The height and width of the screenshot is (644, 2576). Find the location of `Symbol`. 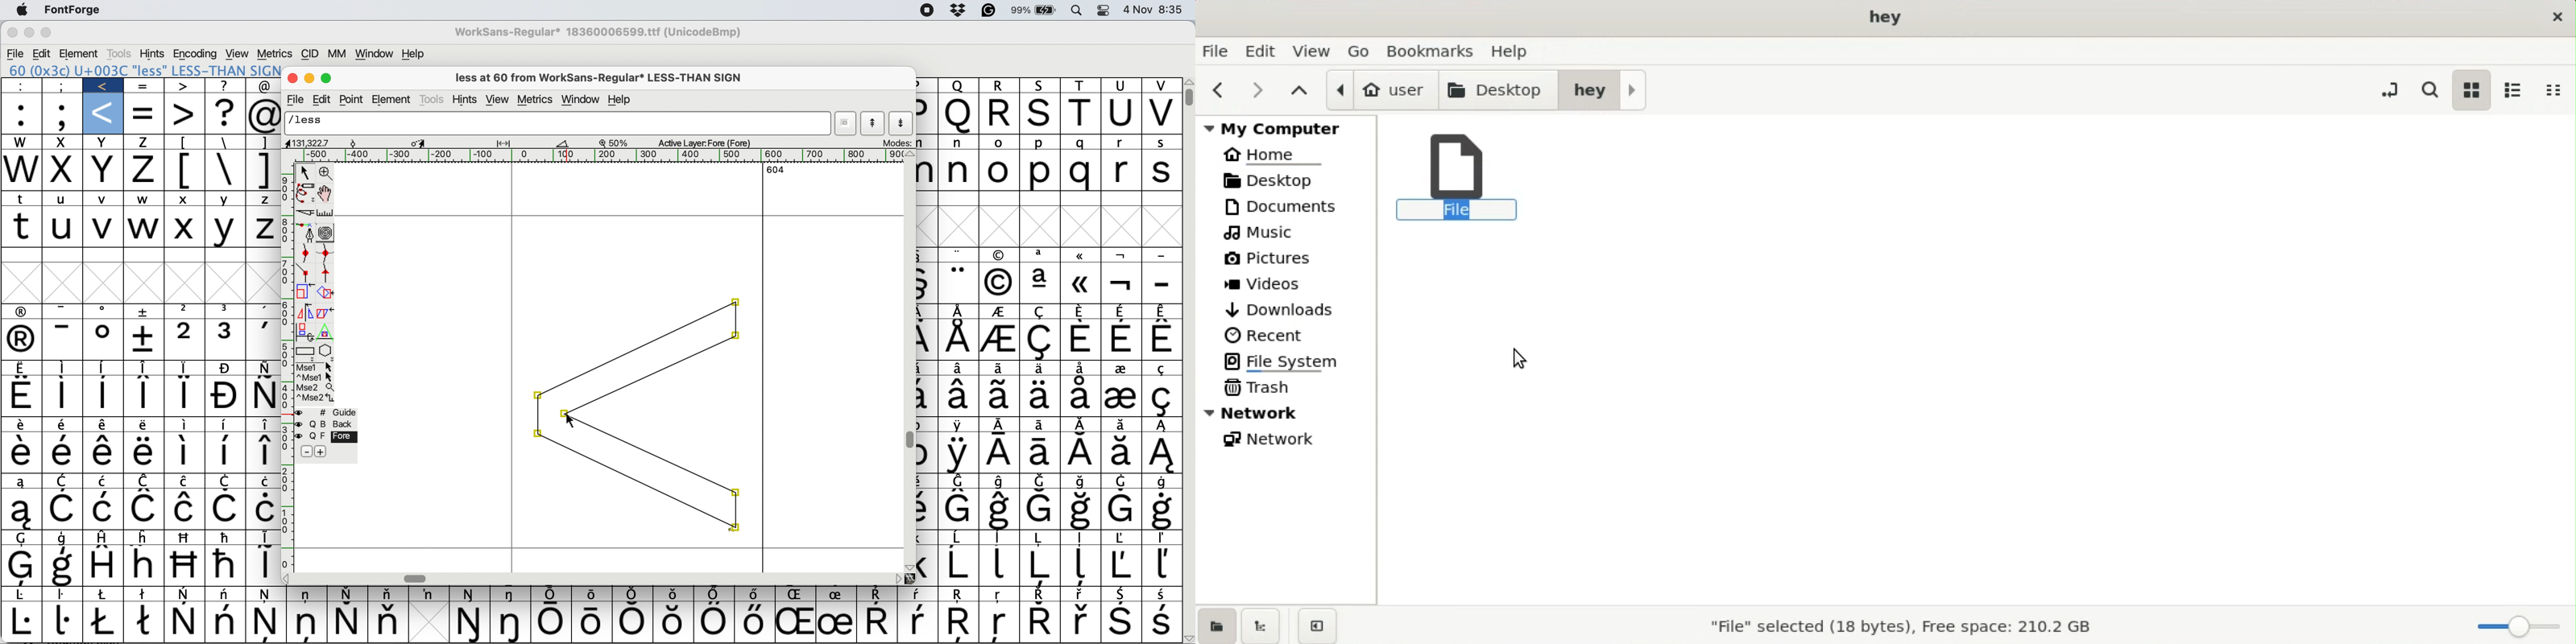

Symbol is located at coordinates (1080, 396).